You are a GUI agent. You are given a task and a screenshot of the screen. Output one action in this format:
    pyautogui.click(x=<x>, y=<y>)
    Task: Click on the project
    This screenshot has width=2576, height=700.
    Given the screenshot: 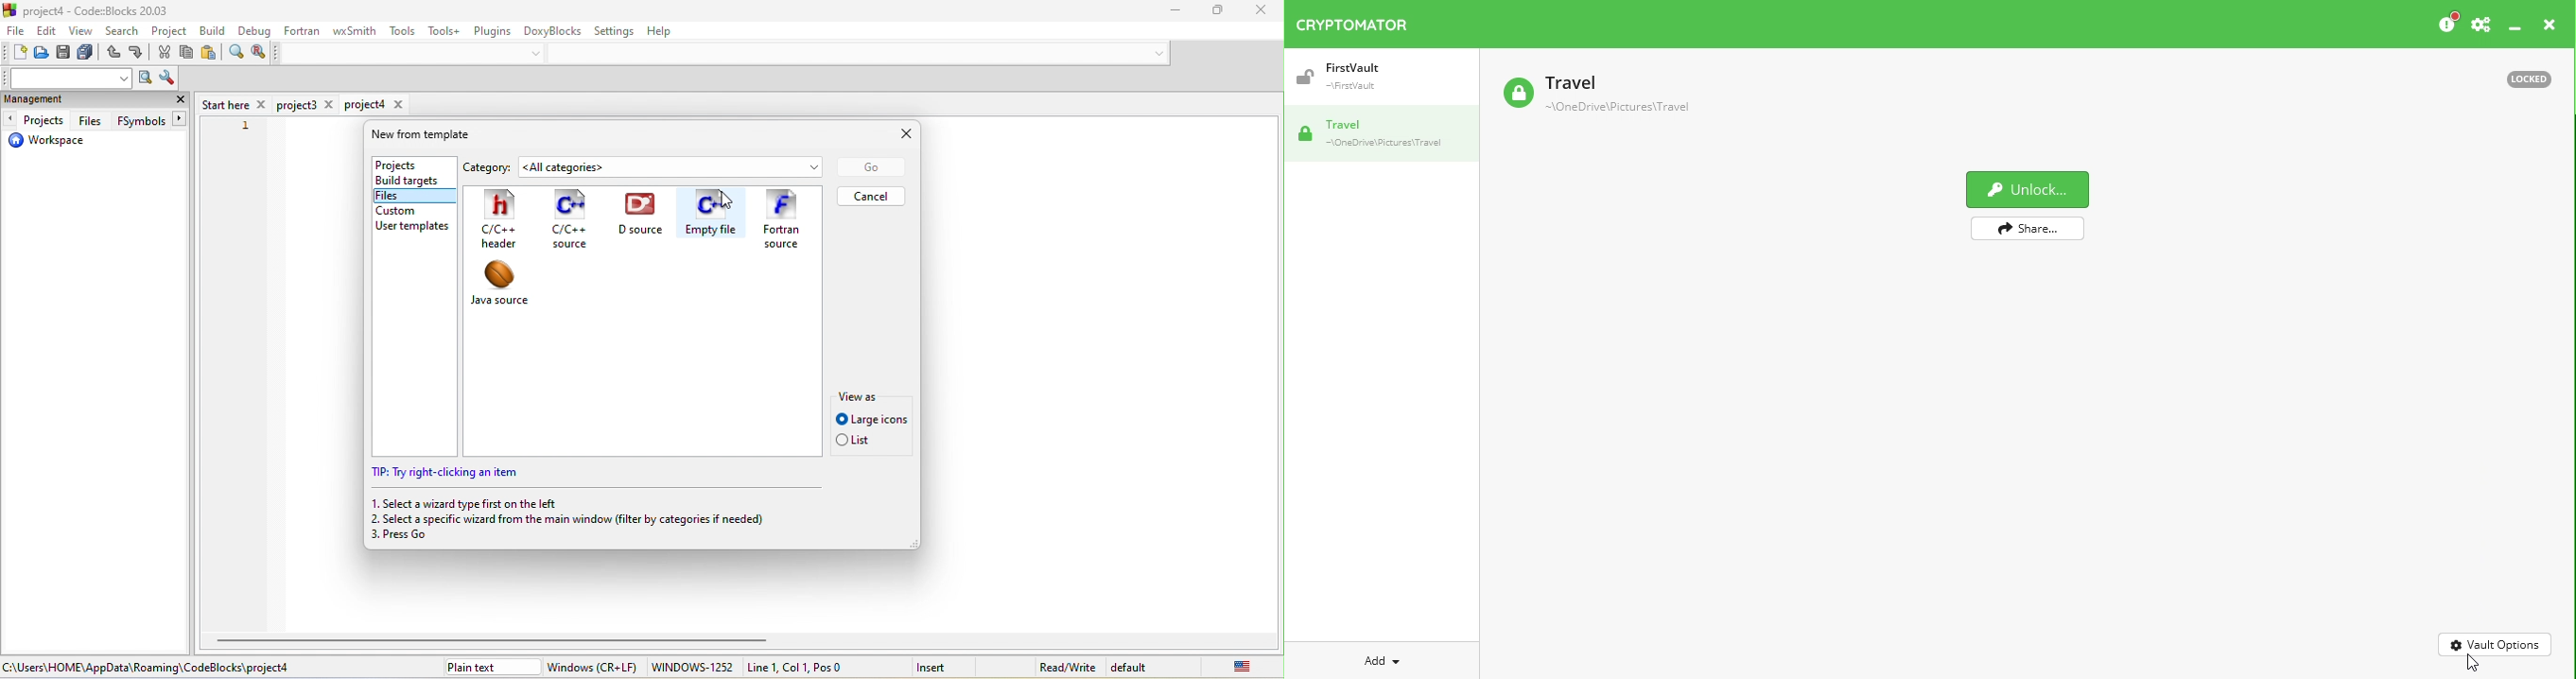 What is the action you would take?
    pyautogui.click(x=170, y=32)
    